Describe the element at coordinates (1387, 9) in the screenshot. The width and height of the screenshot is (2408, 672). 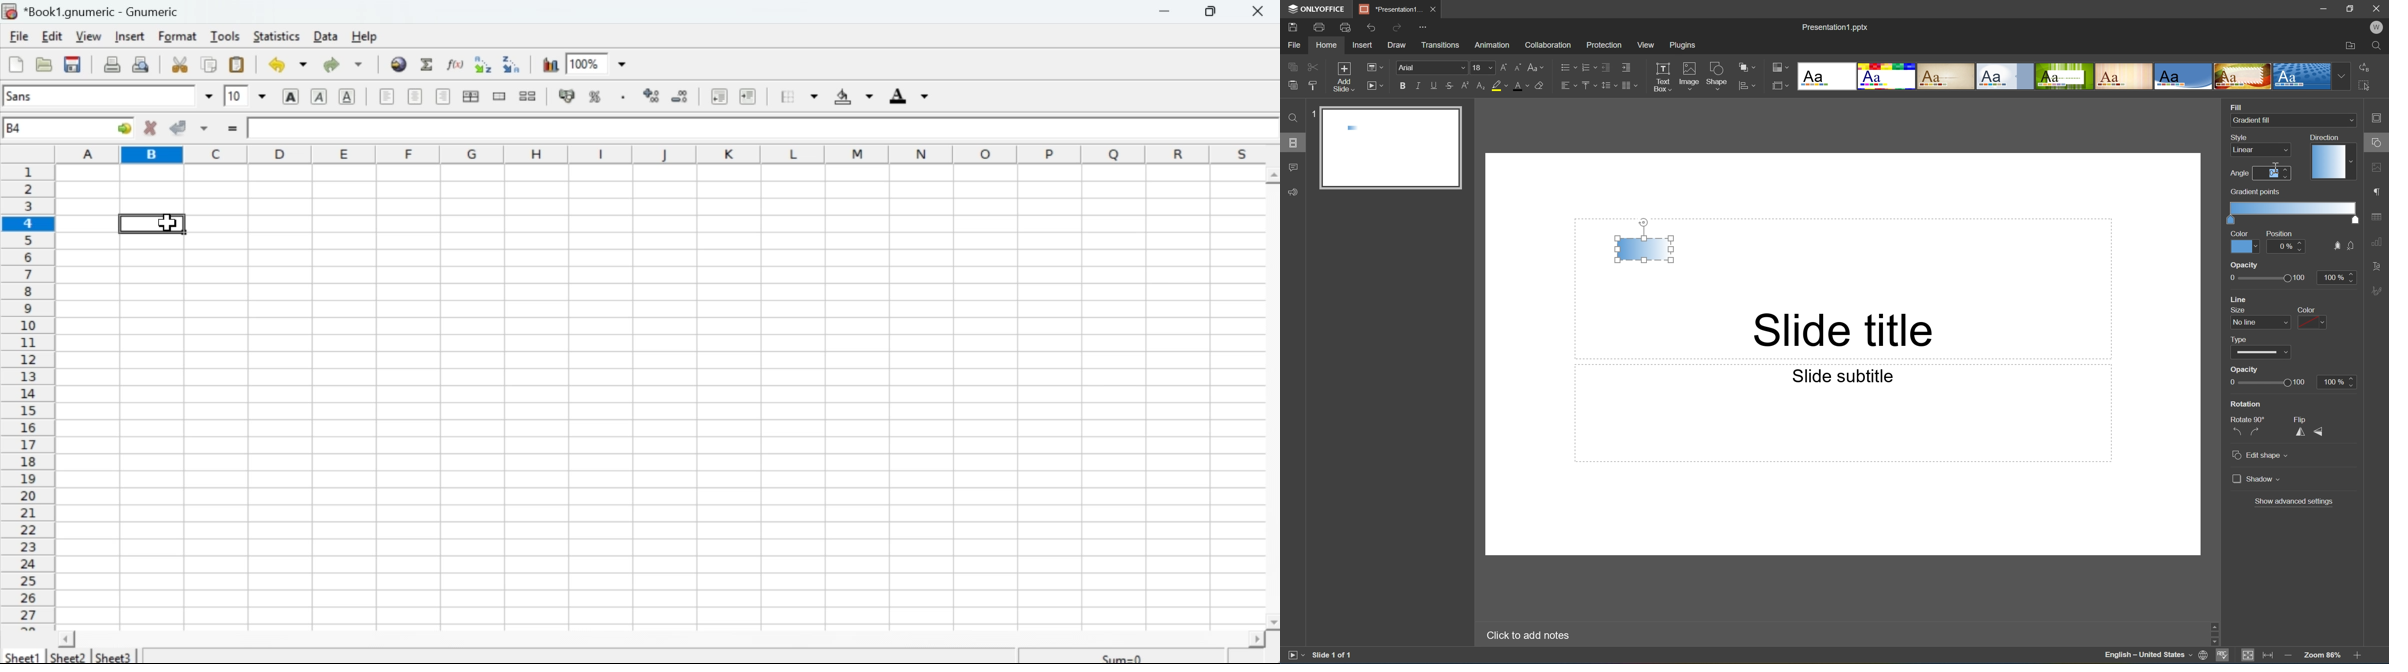
I see `Presentation1...` at that location.